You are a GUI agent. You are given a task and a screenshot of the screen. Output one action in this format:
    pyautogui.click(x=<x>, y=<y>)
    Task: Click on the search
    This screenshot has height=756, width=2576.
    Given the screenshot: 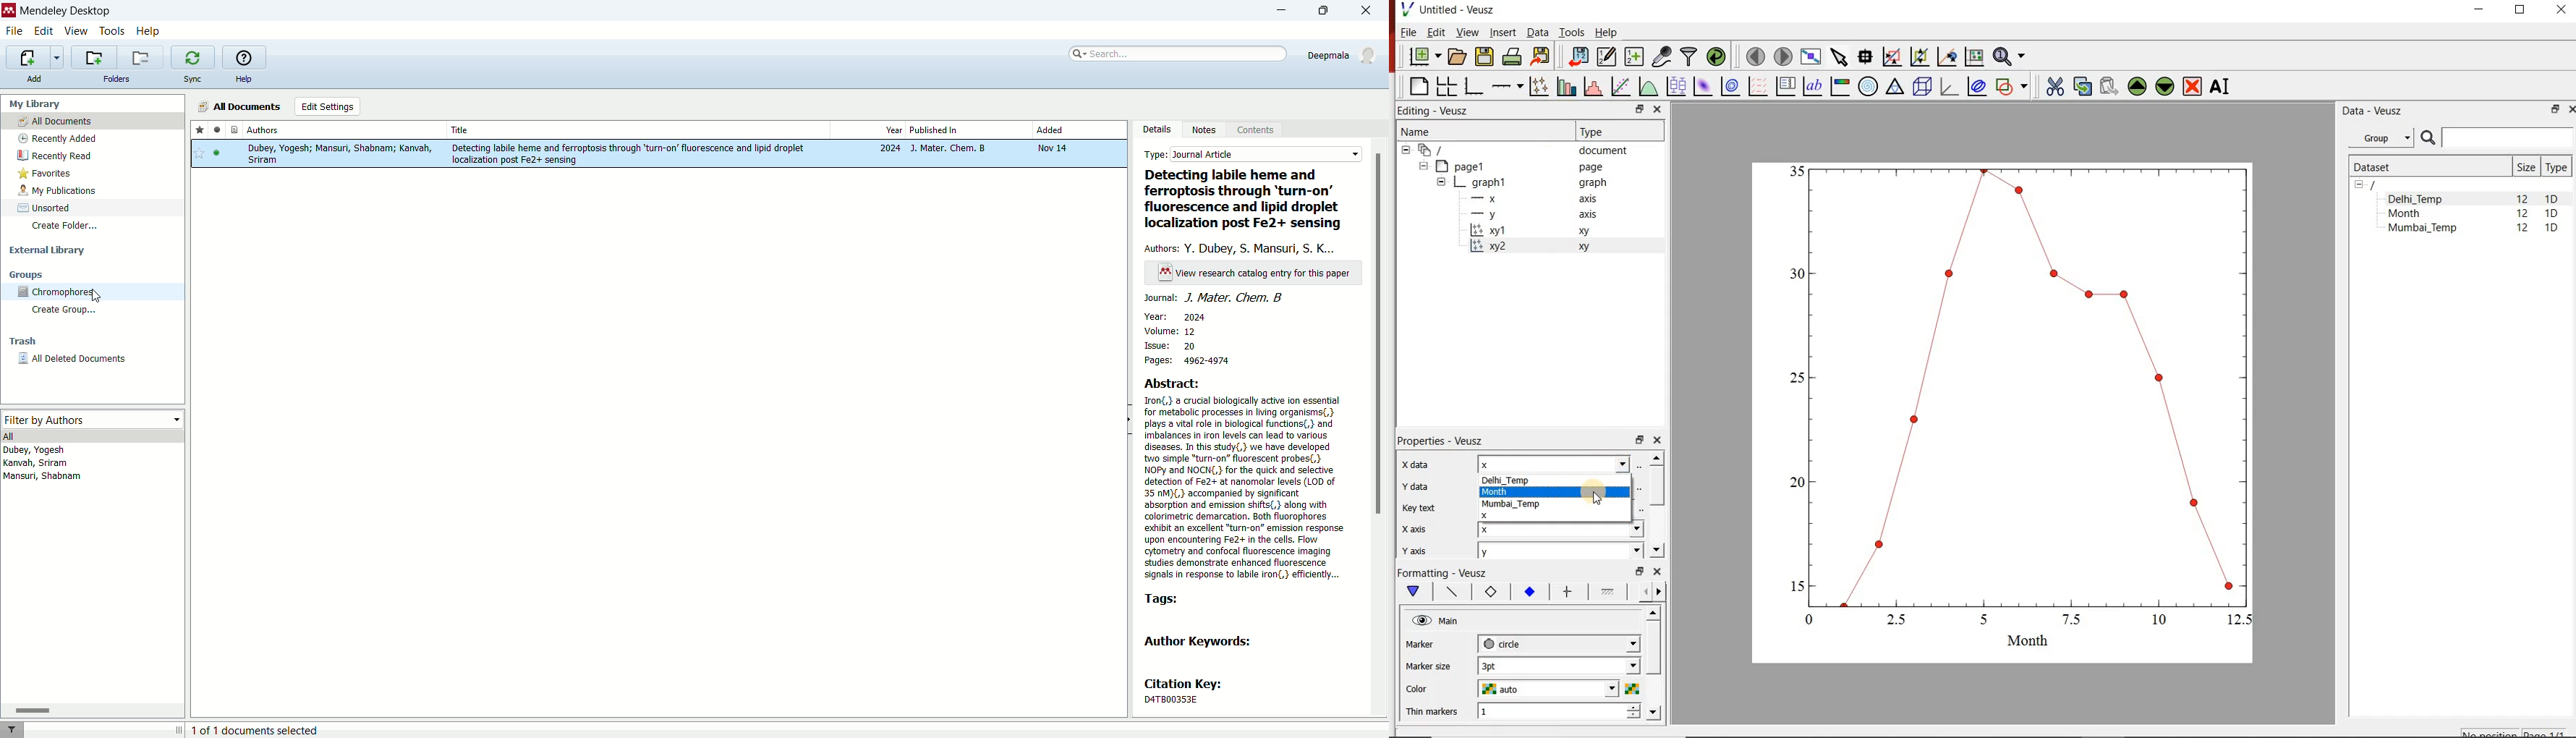 What is the action you would take?
    pyautogui.click(x=1179, y=52)
    